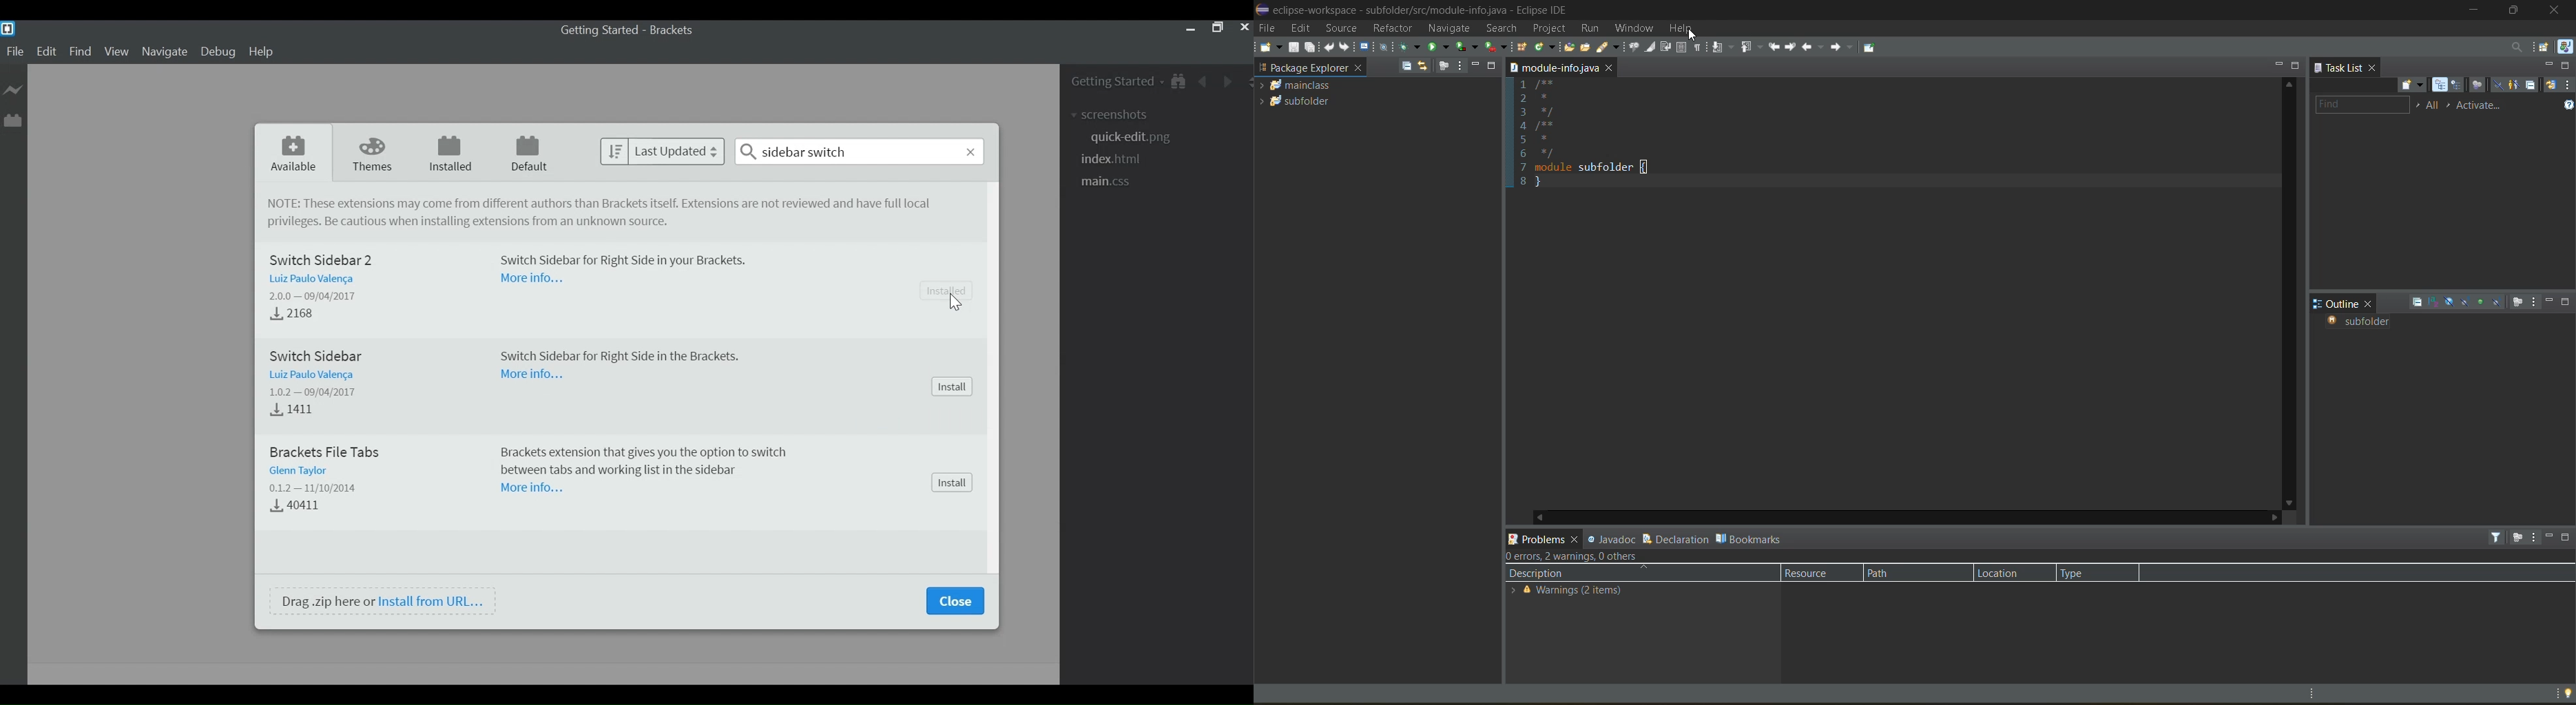 The width and height of the screenshot is (2576, 728). Describe the element at coordinates (2413, 83) in the screenshot. I see `new task` at that location.